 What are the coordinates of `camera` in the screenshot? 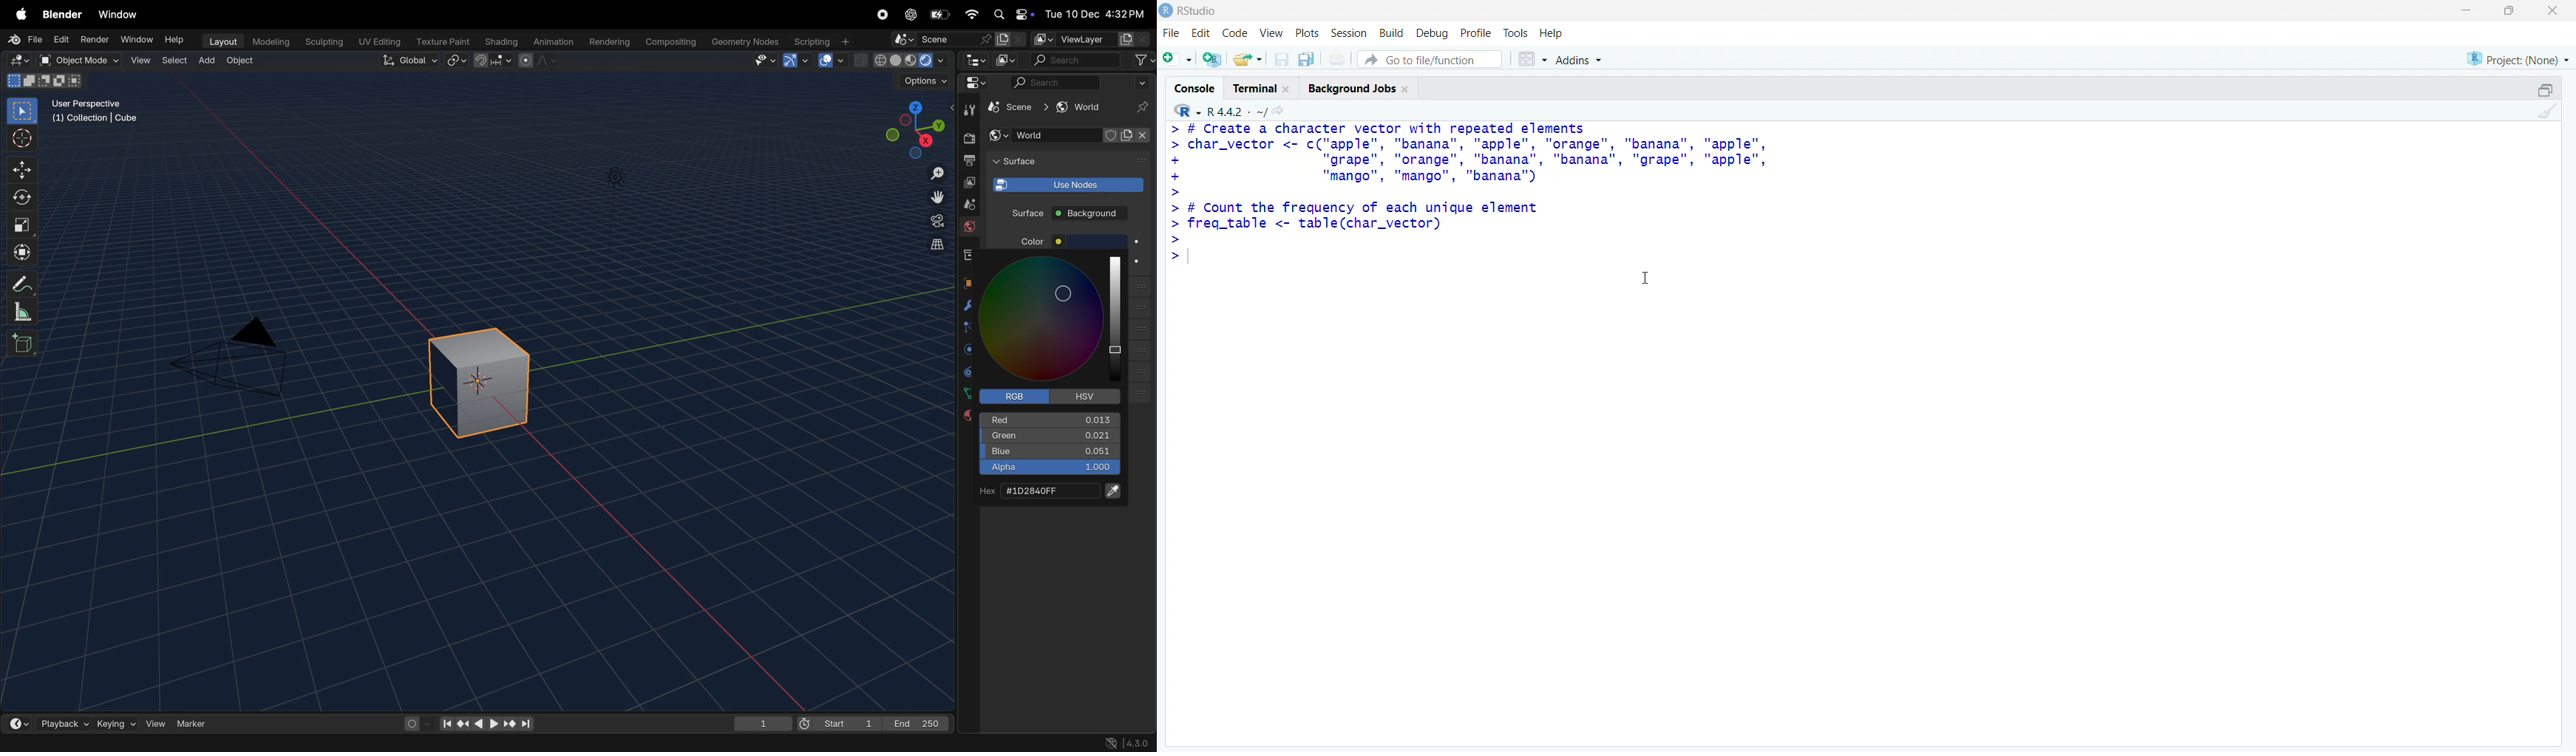 It's located at (932, 222).